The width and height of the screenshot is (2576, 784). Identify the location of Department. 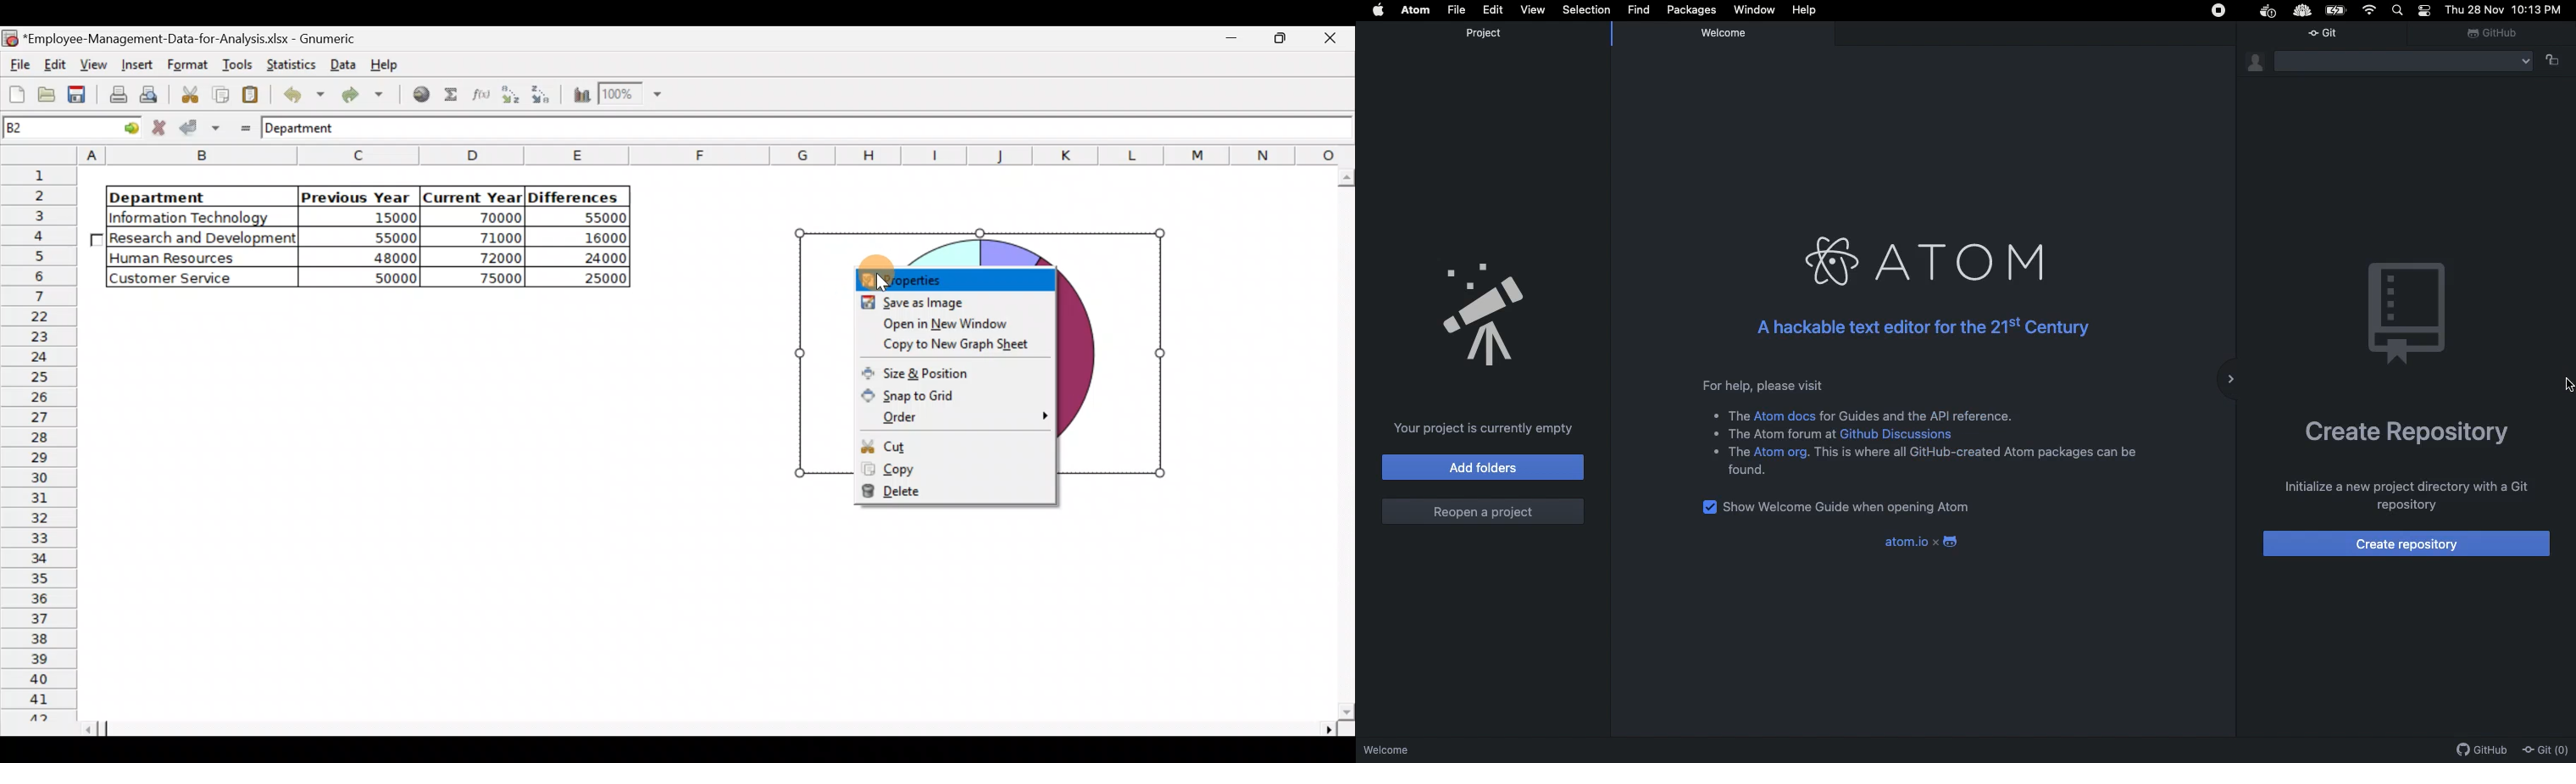
(311, 129).